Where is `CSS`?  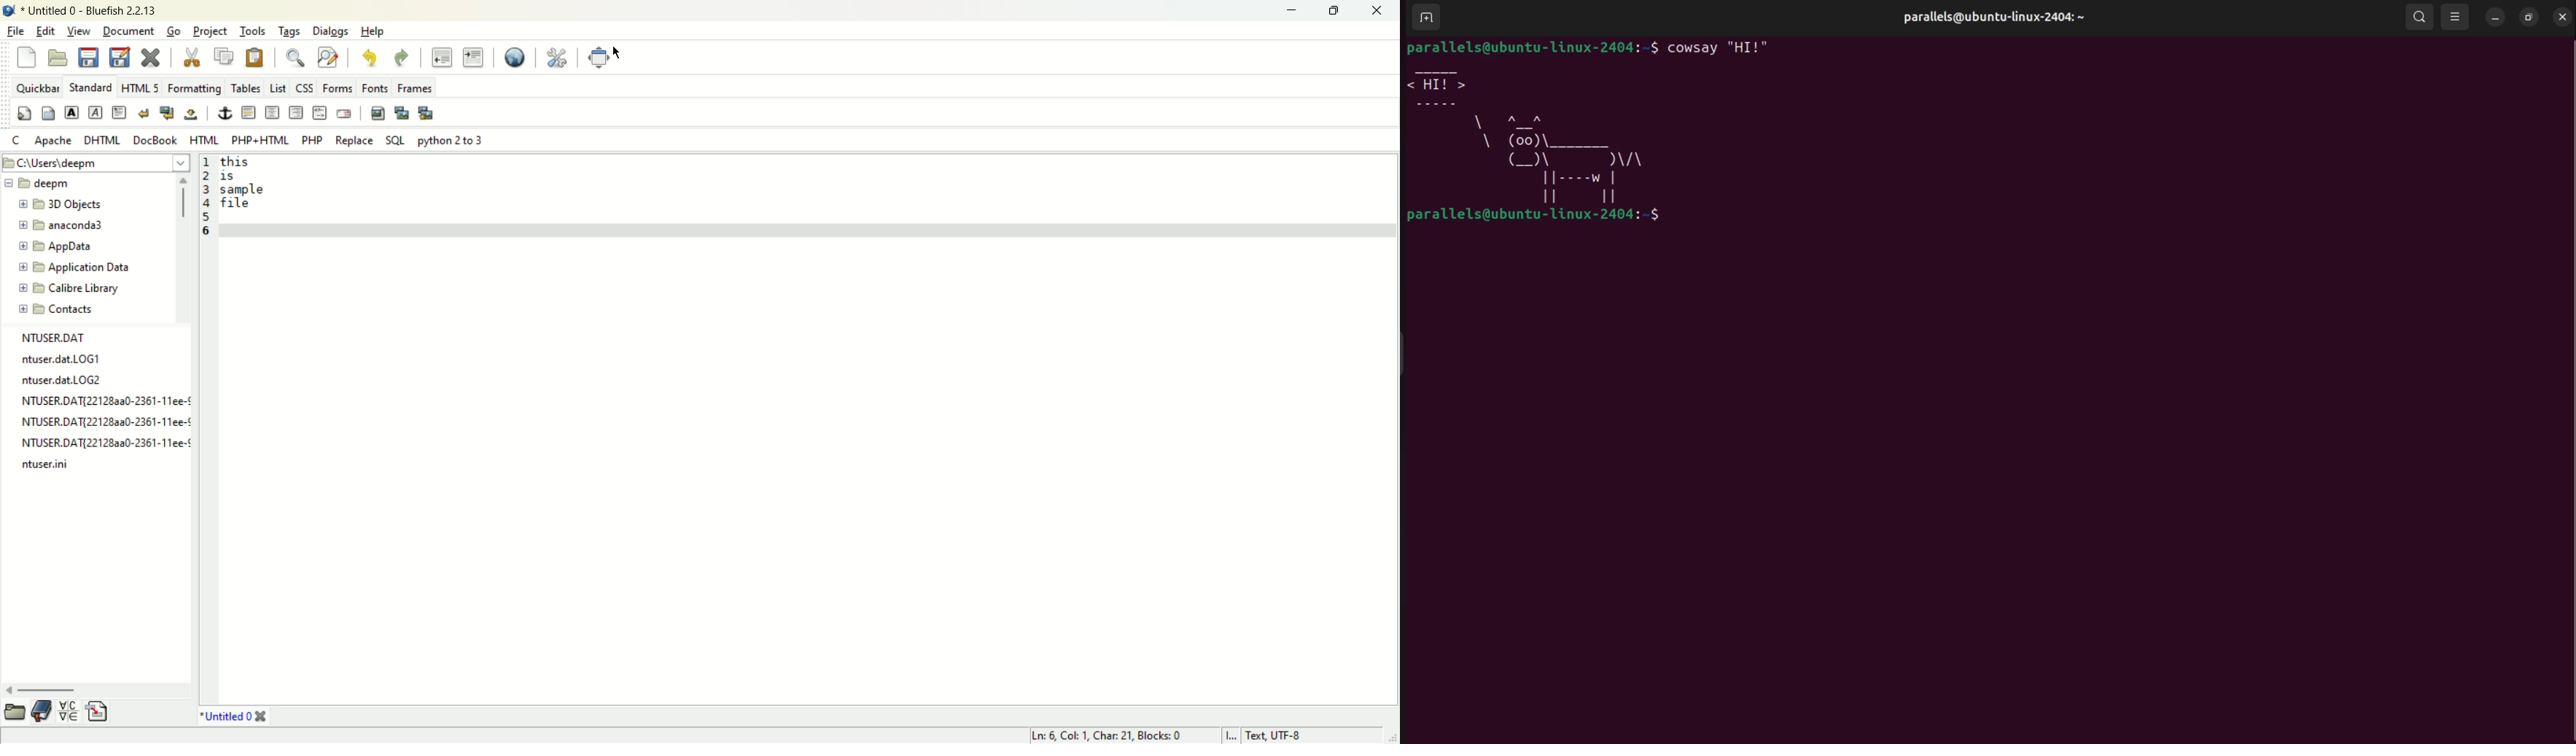 CSS is located at coordinates (306, 88).